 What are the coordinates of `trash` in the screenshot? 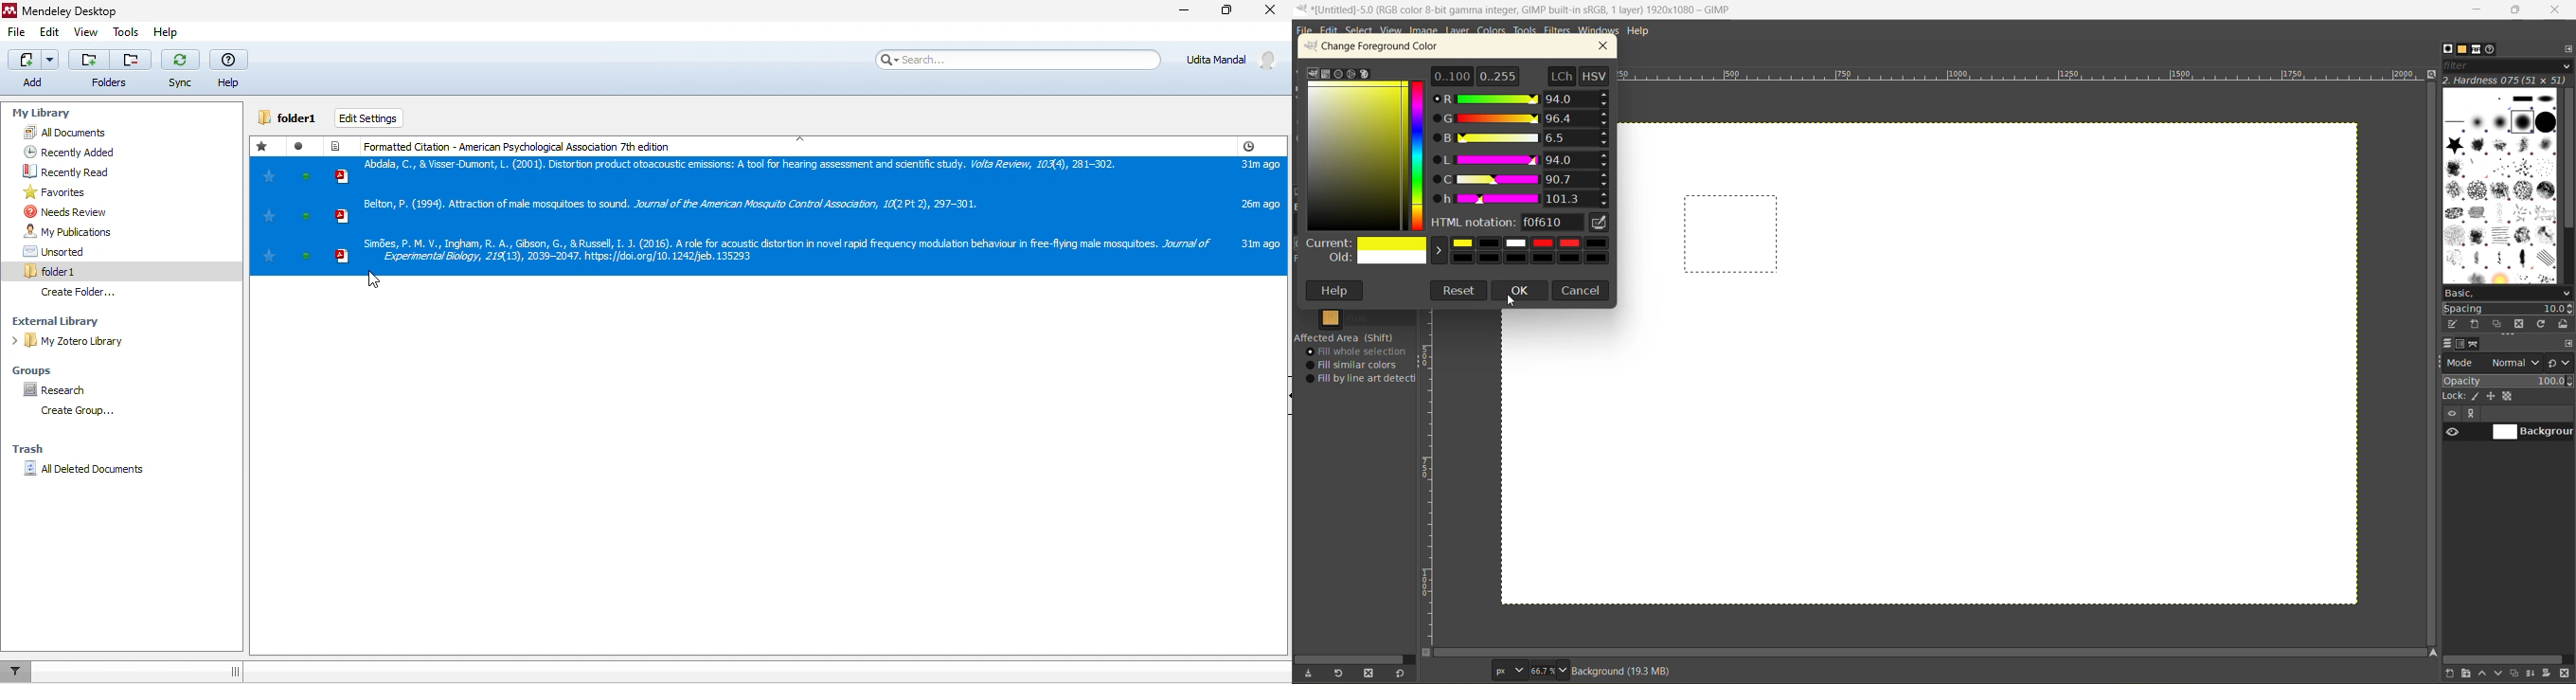 It's located at (31, 447).